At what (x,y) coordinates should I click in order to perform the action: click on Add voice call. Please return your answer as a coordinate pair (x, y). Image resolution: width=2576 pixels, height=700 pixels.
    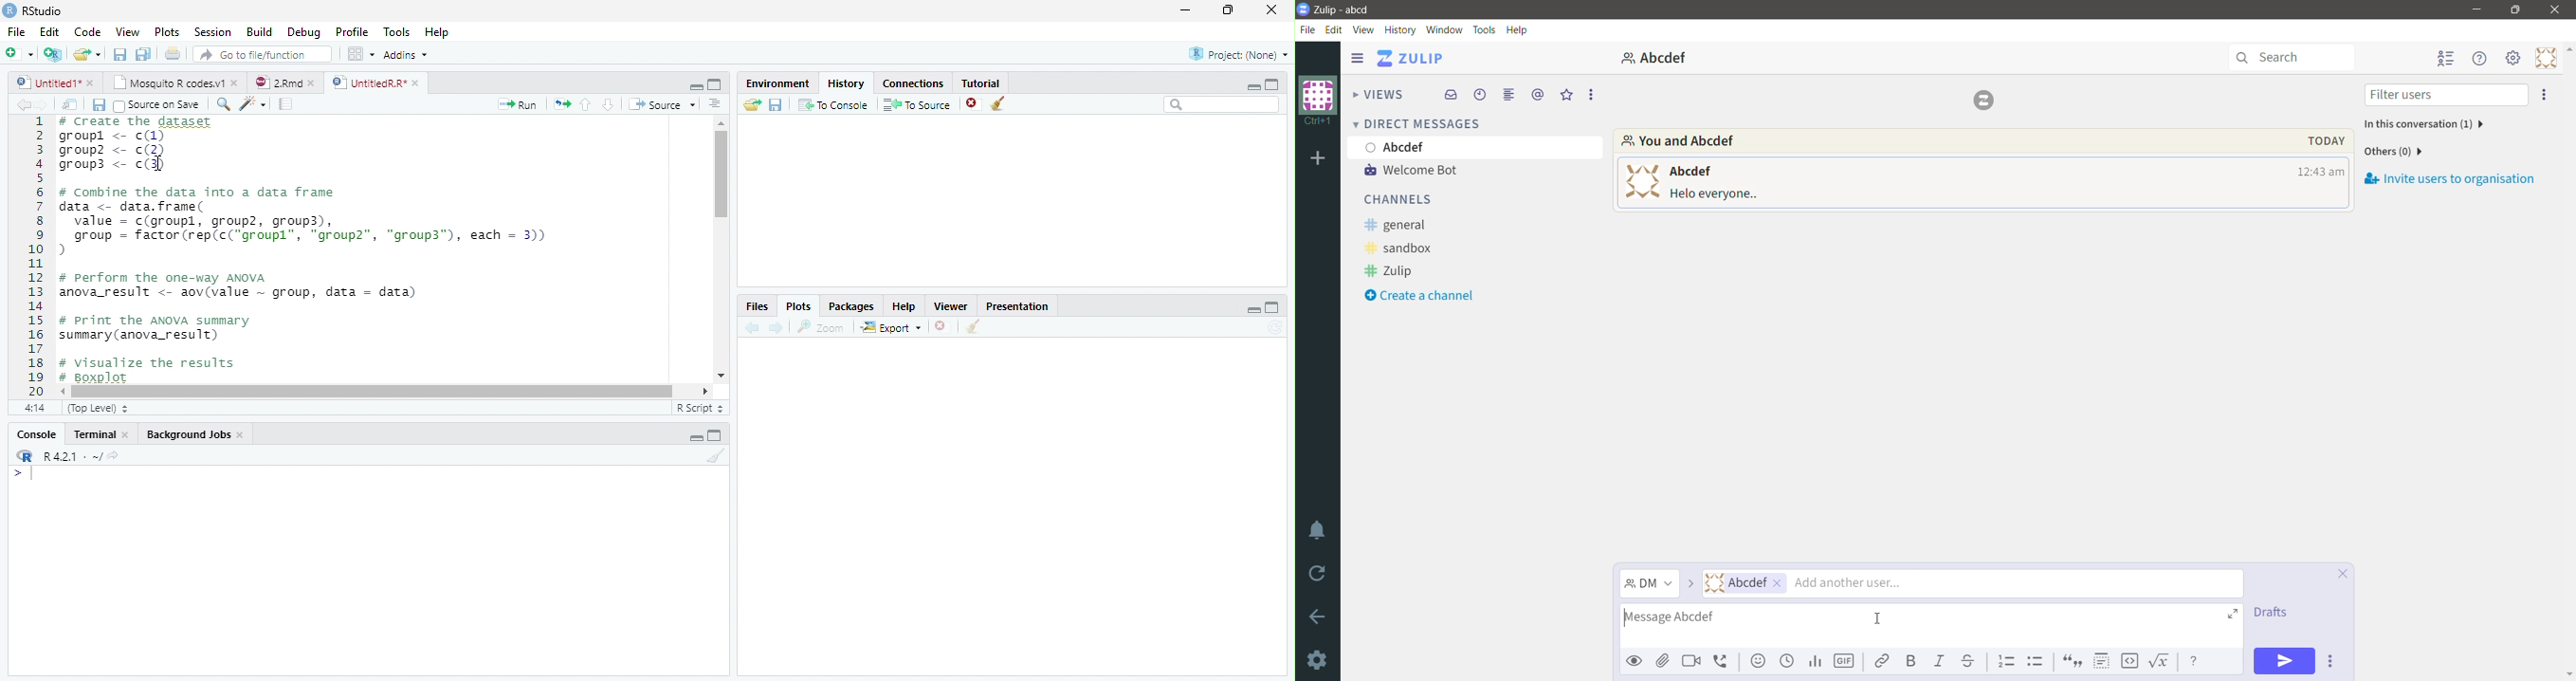
    Looking at the image, I should click on (1723, 662).